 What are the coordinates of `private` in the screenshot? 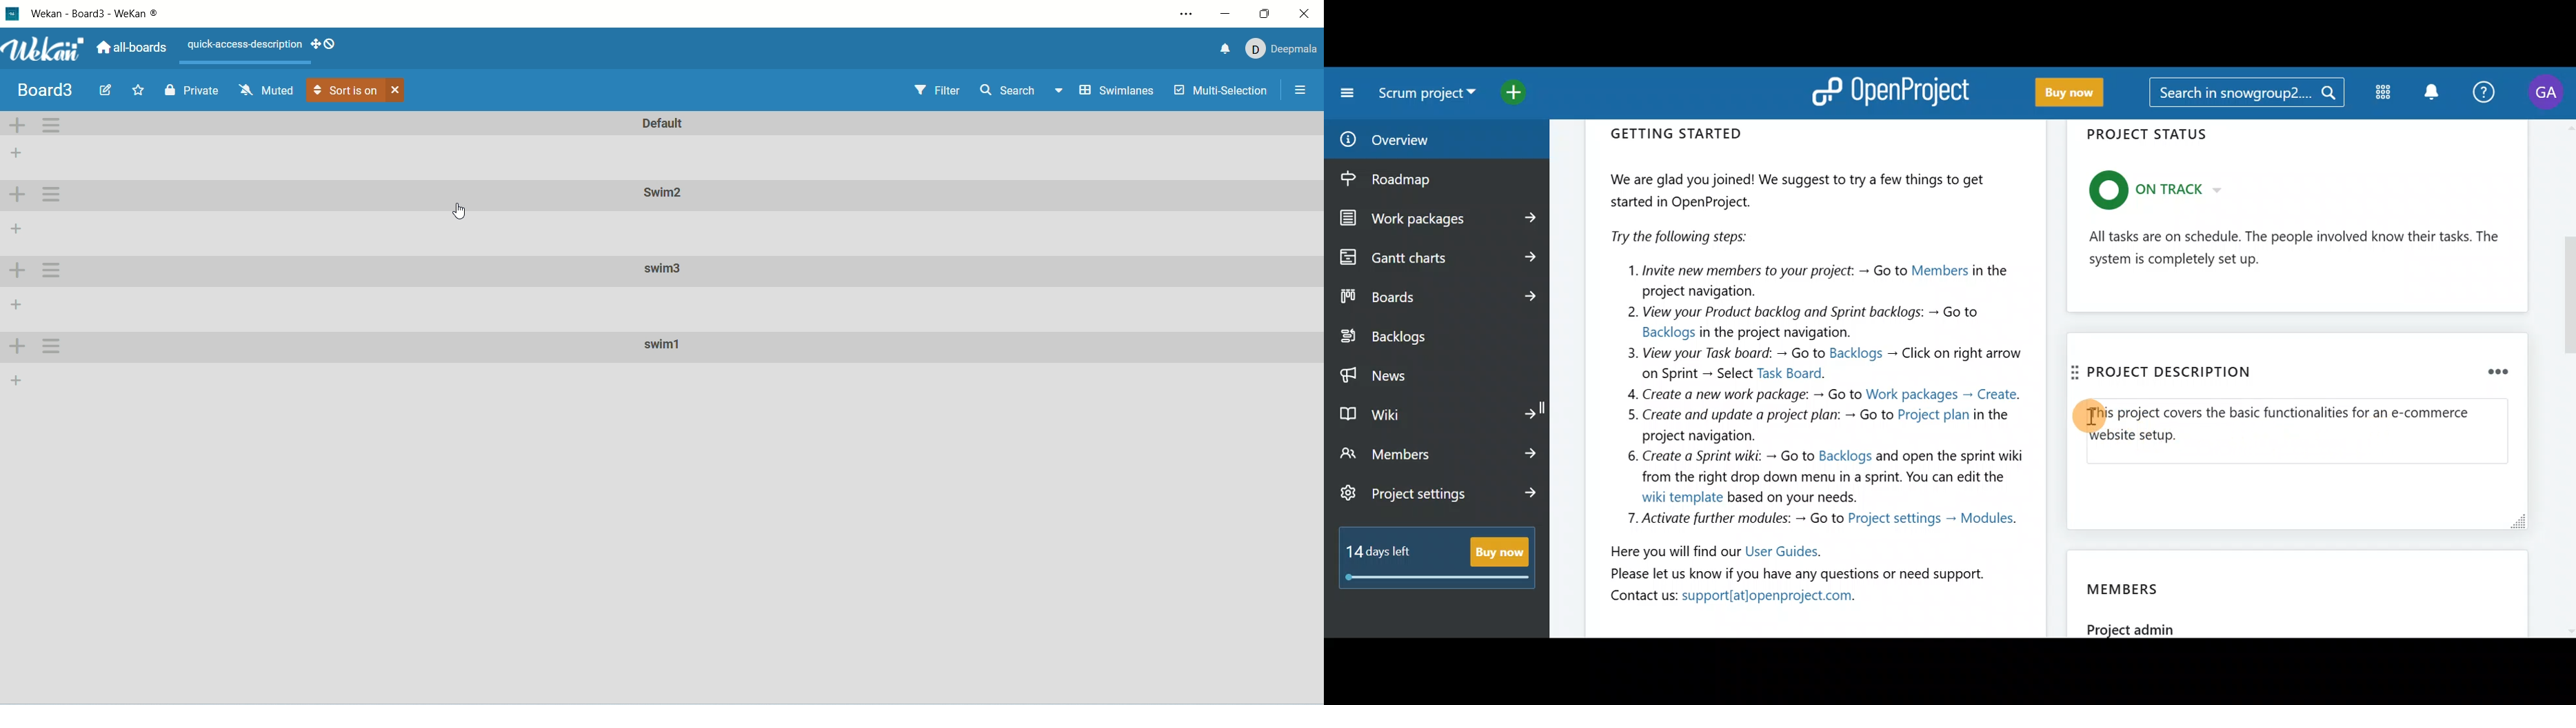 It's located at (192, 90).